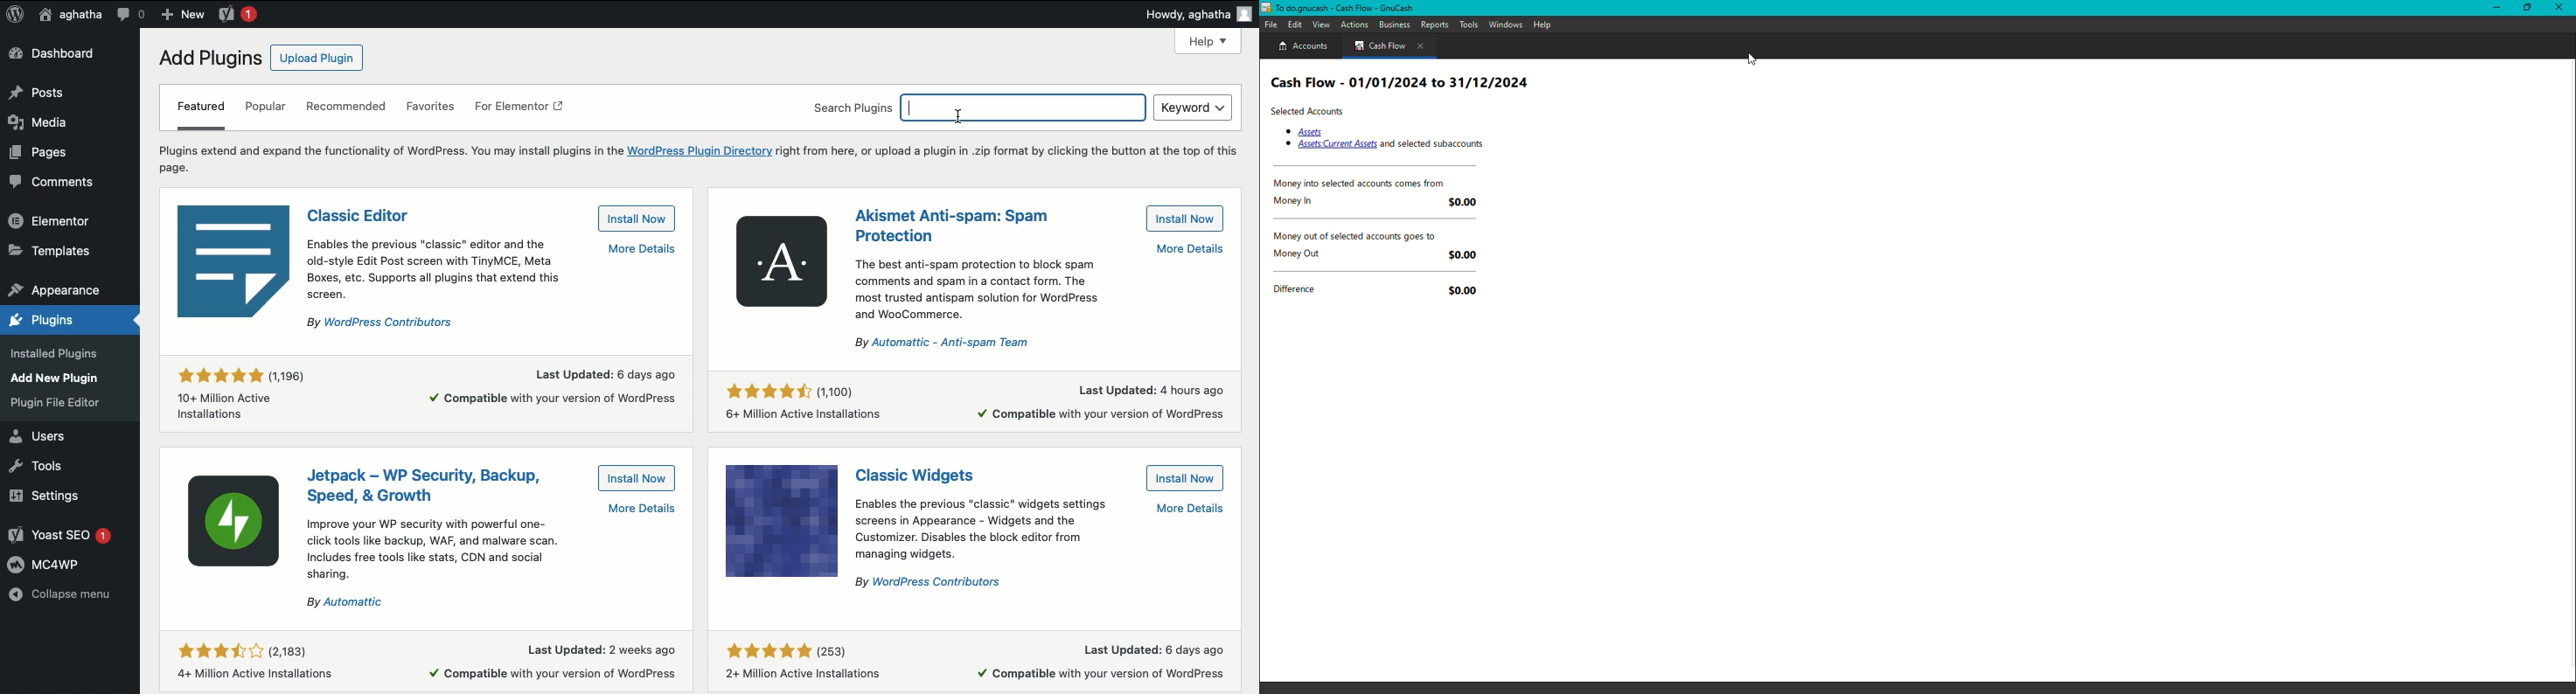  What do you see at coordinates (267, 108) in the screenshot?
I see `Popular` at bounding box center [267, 108].